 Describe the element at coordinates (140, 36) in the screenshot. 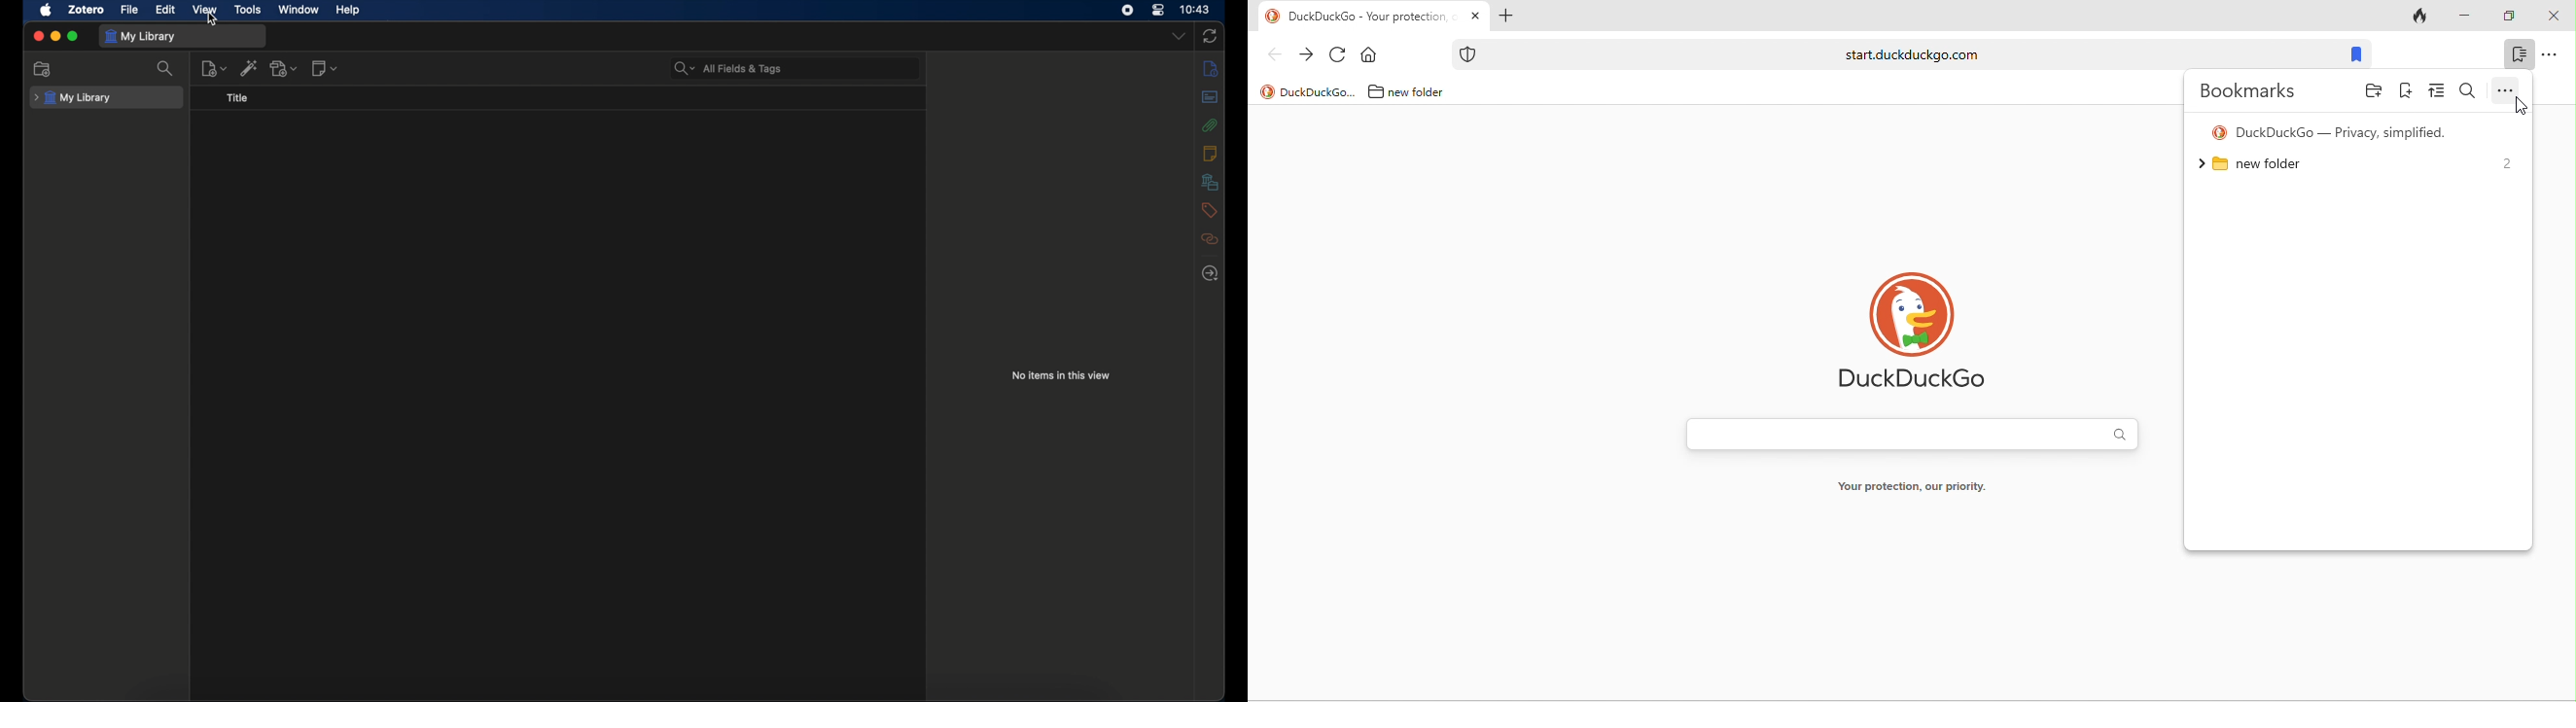

I see `my library` at that location.